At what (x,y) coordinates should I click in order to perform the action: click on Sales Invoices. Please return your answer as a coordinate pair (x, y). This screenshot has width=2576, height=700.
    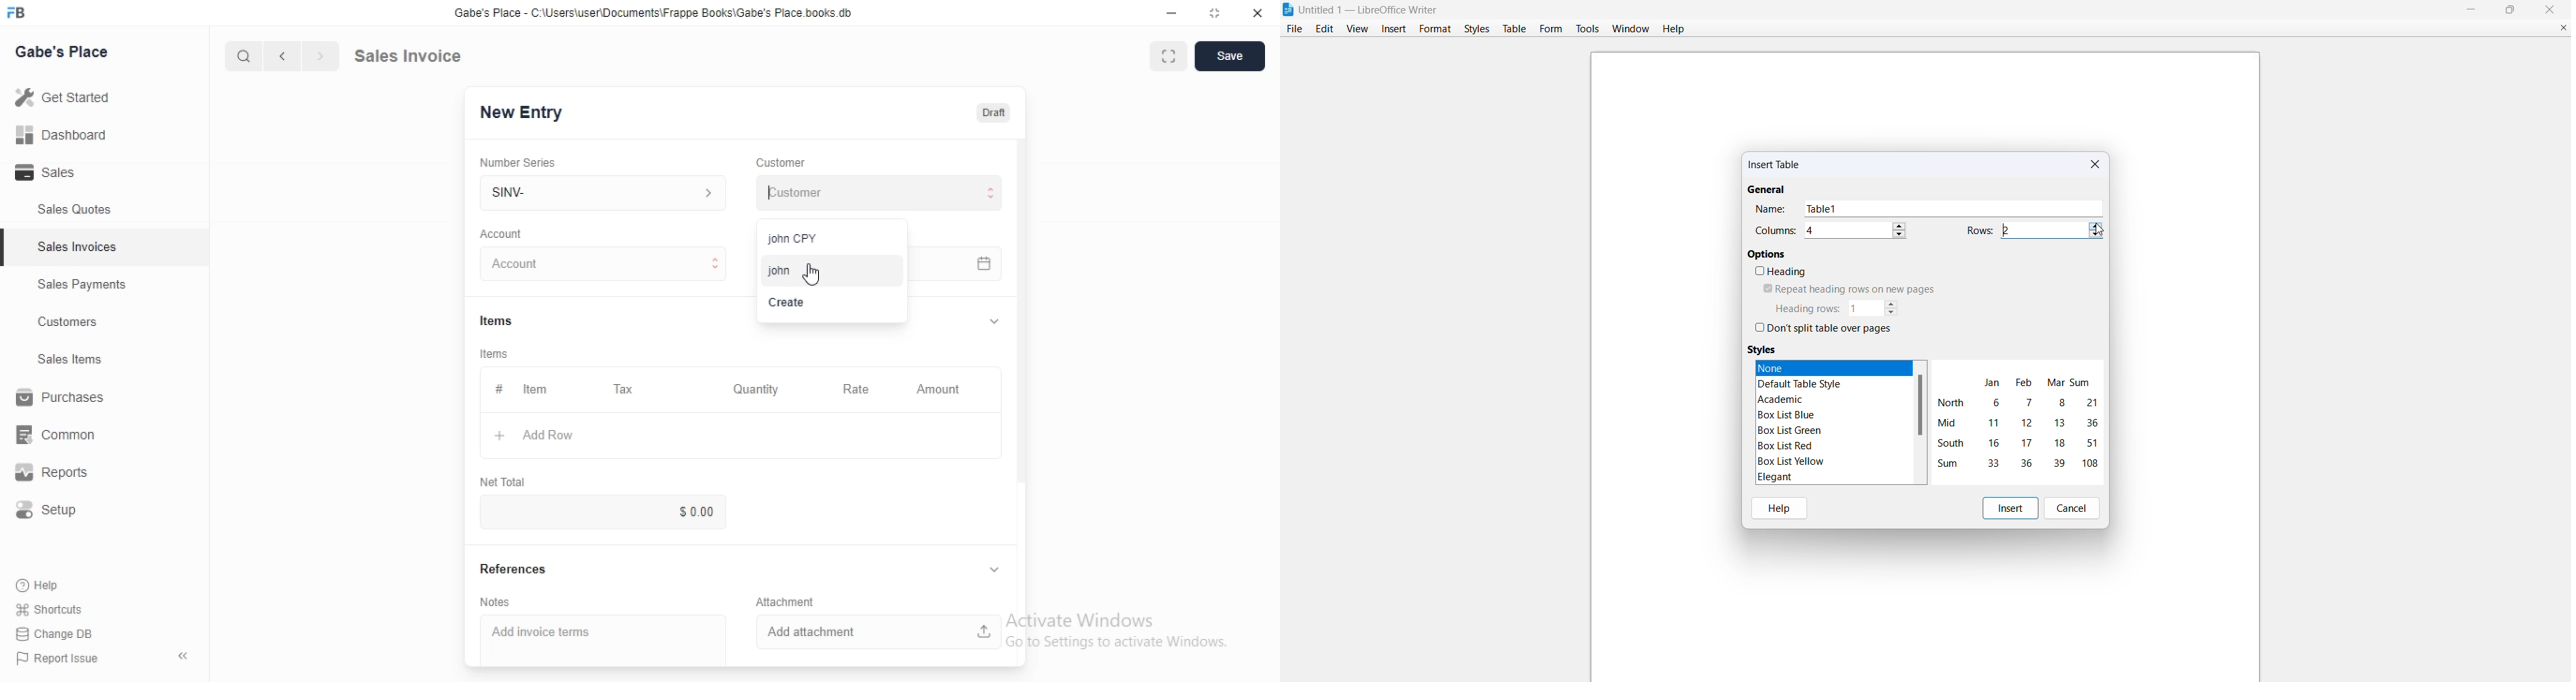
    Looking at the image, I should click on (79, 247).